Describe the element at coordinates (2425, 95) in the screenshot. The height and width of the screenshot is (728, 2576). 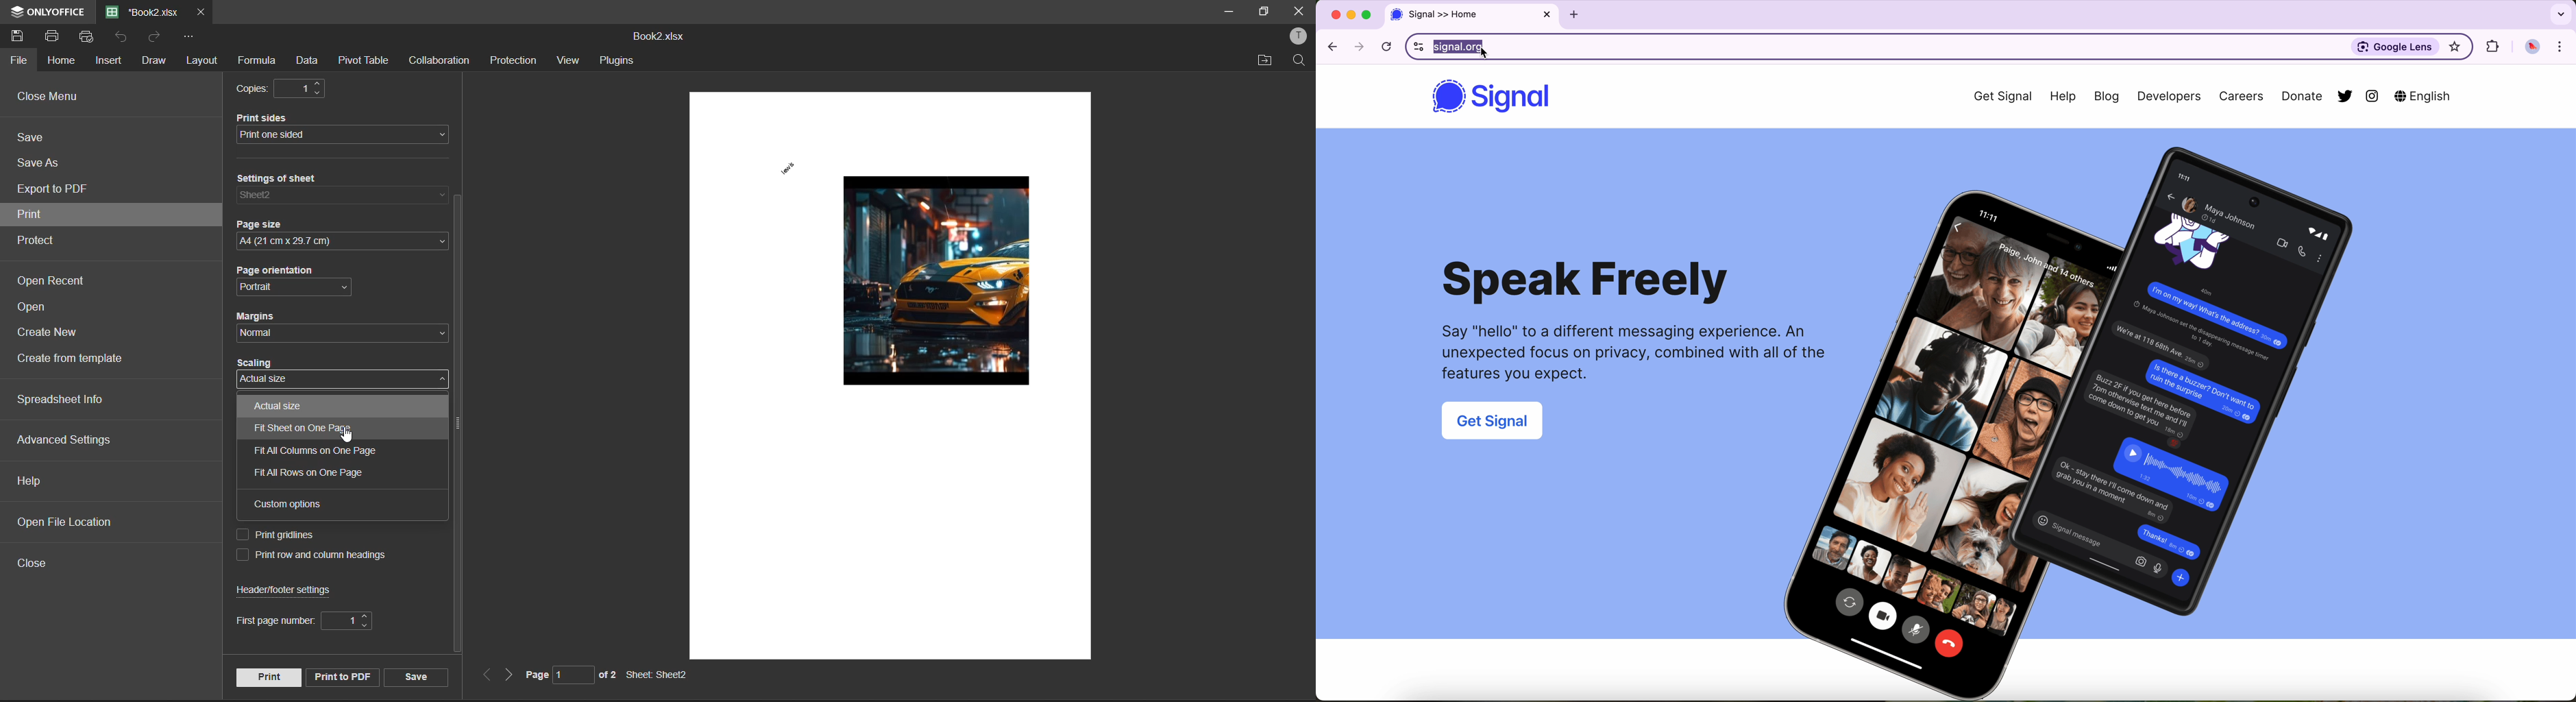
I see `English` at that location.